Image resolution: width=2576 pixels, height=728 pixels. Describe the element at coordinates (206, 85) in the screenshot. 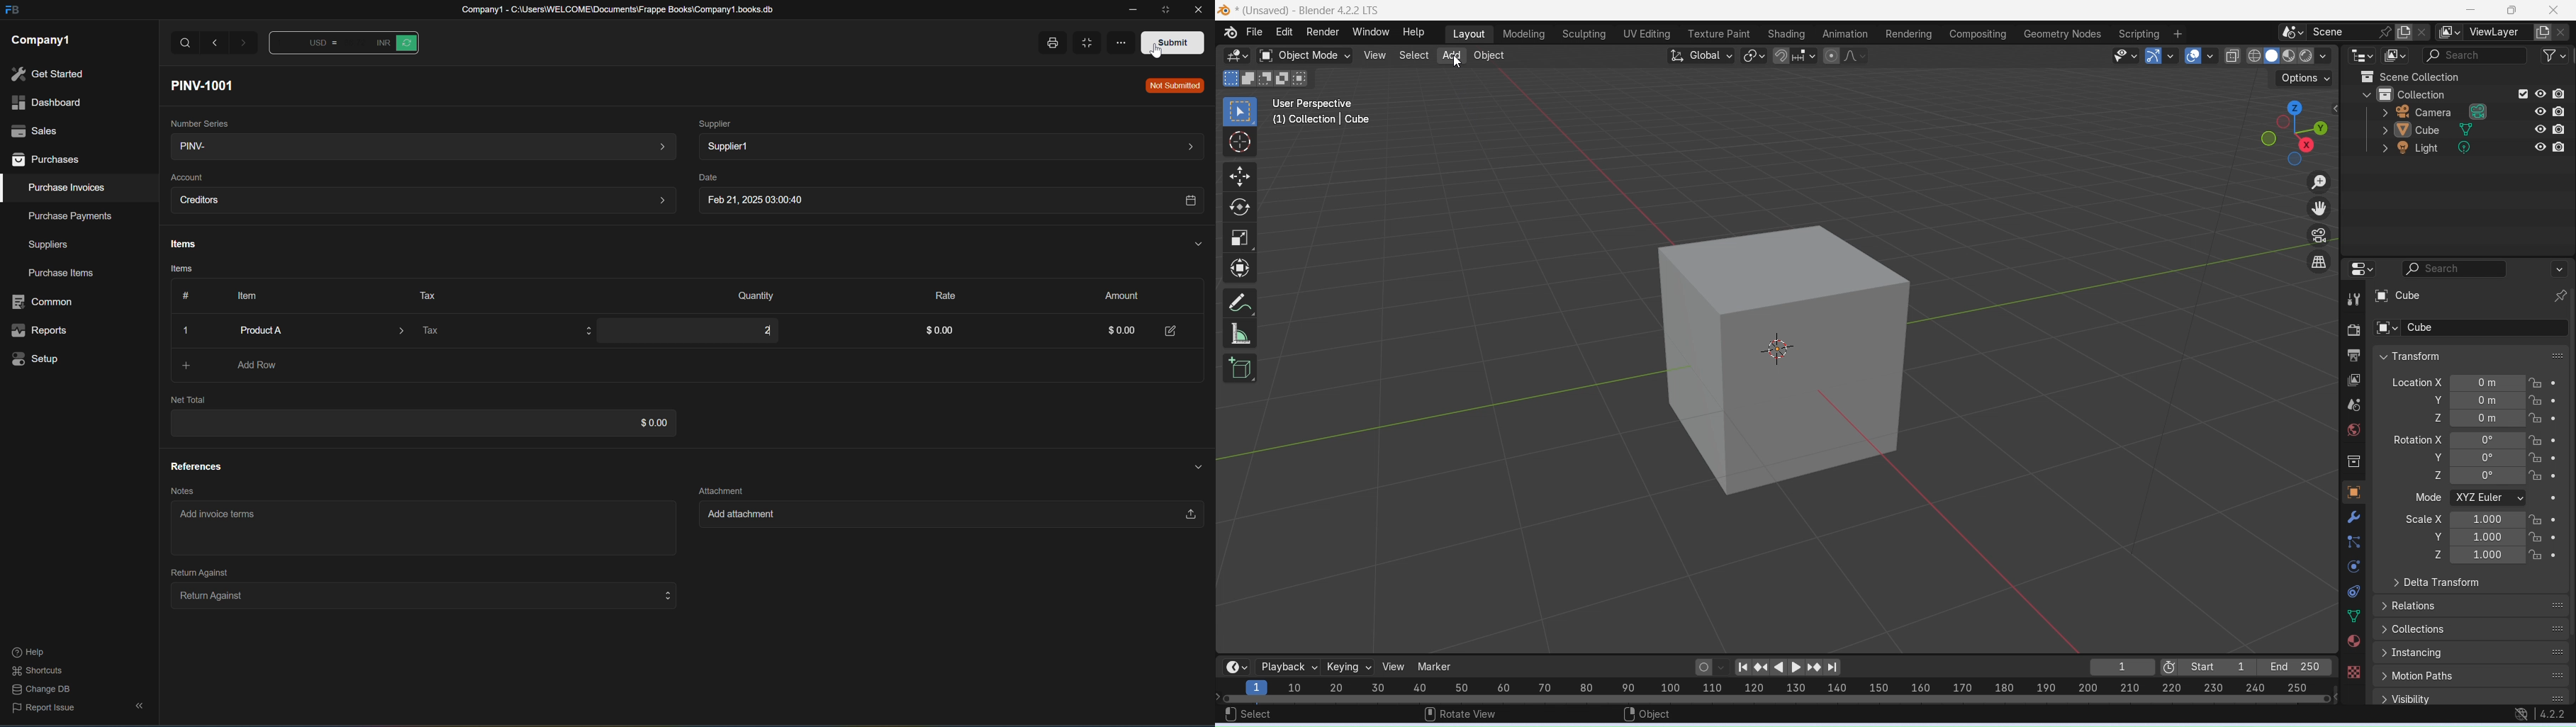

I see `PINV-1001` at that location.